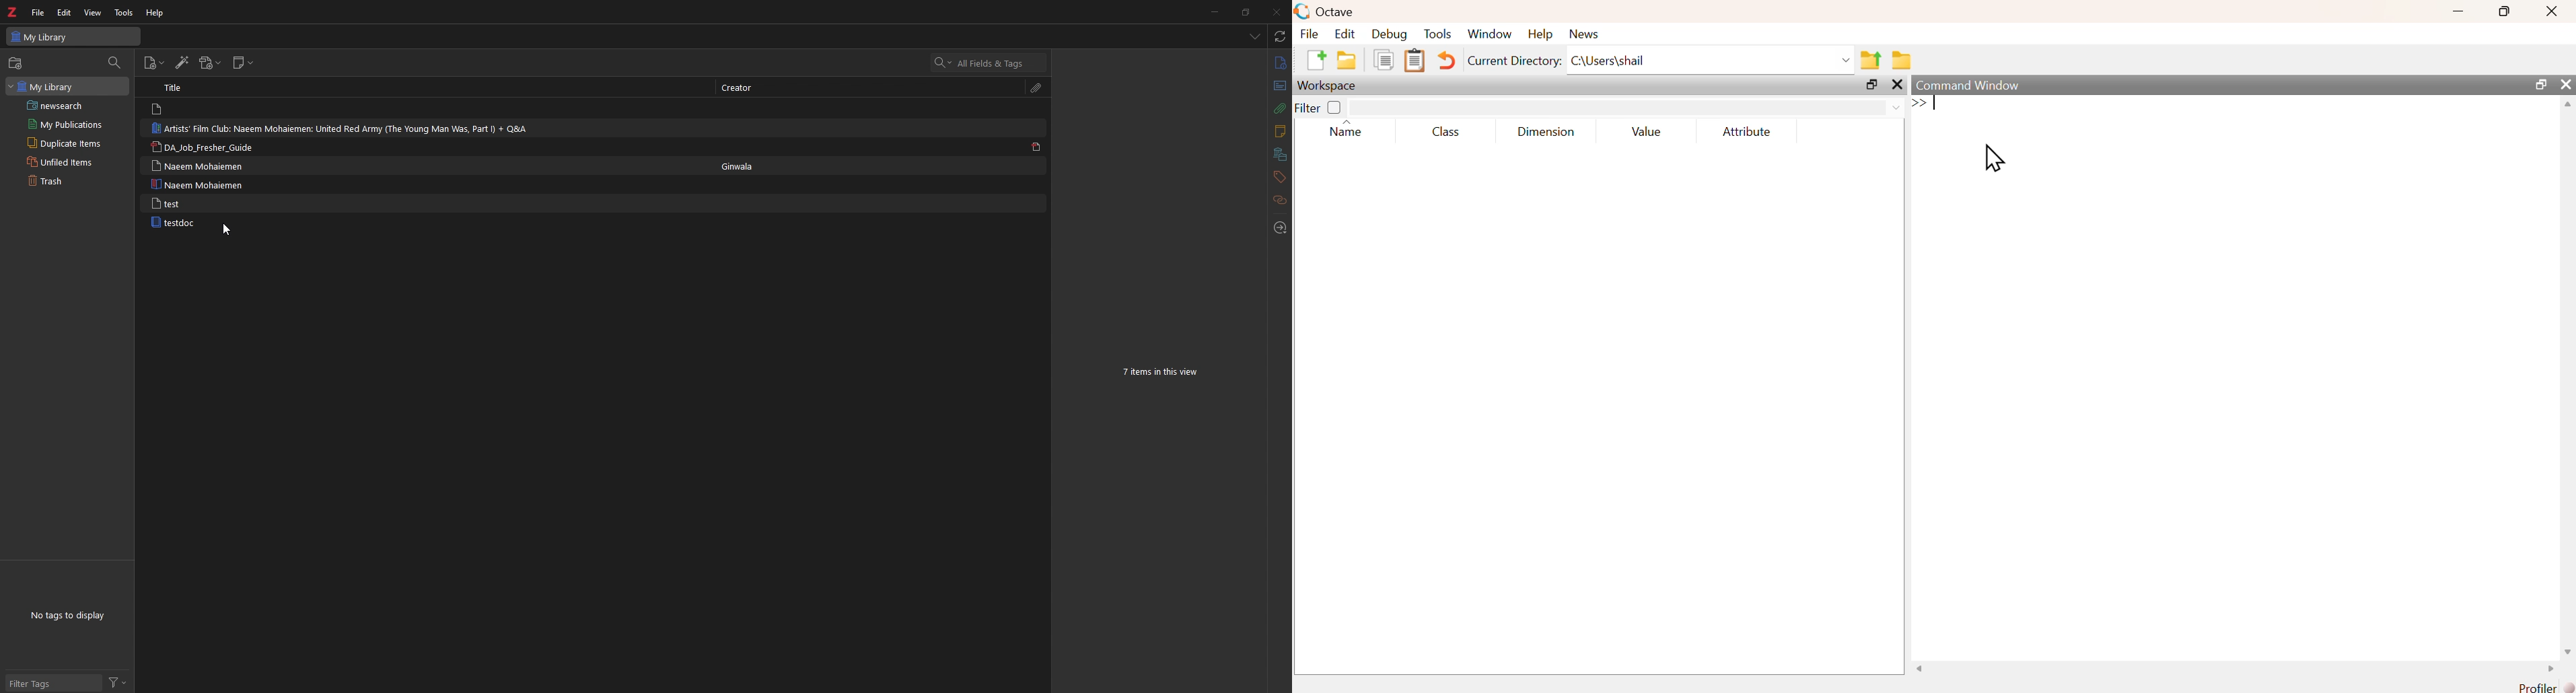  I want to click on filter tags, so click(52, 684).